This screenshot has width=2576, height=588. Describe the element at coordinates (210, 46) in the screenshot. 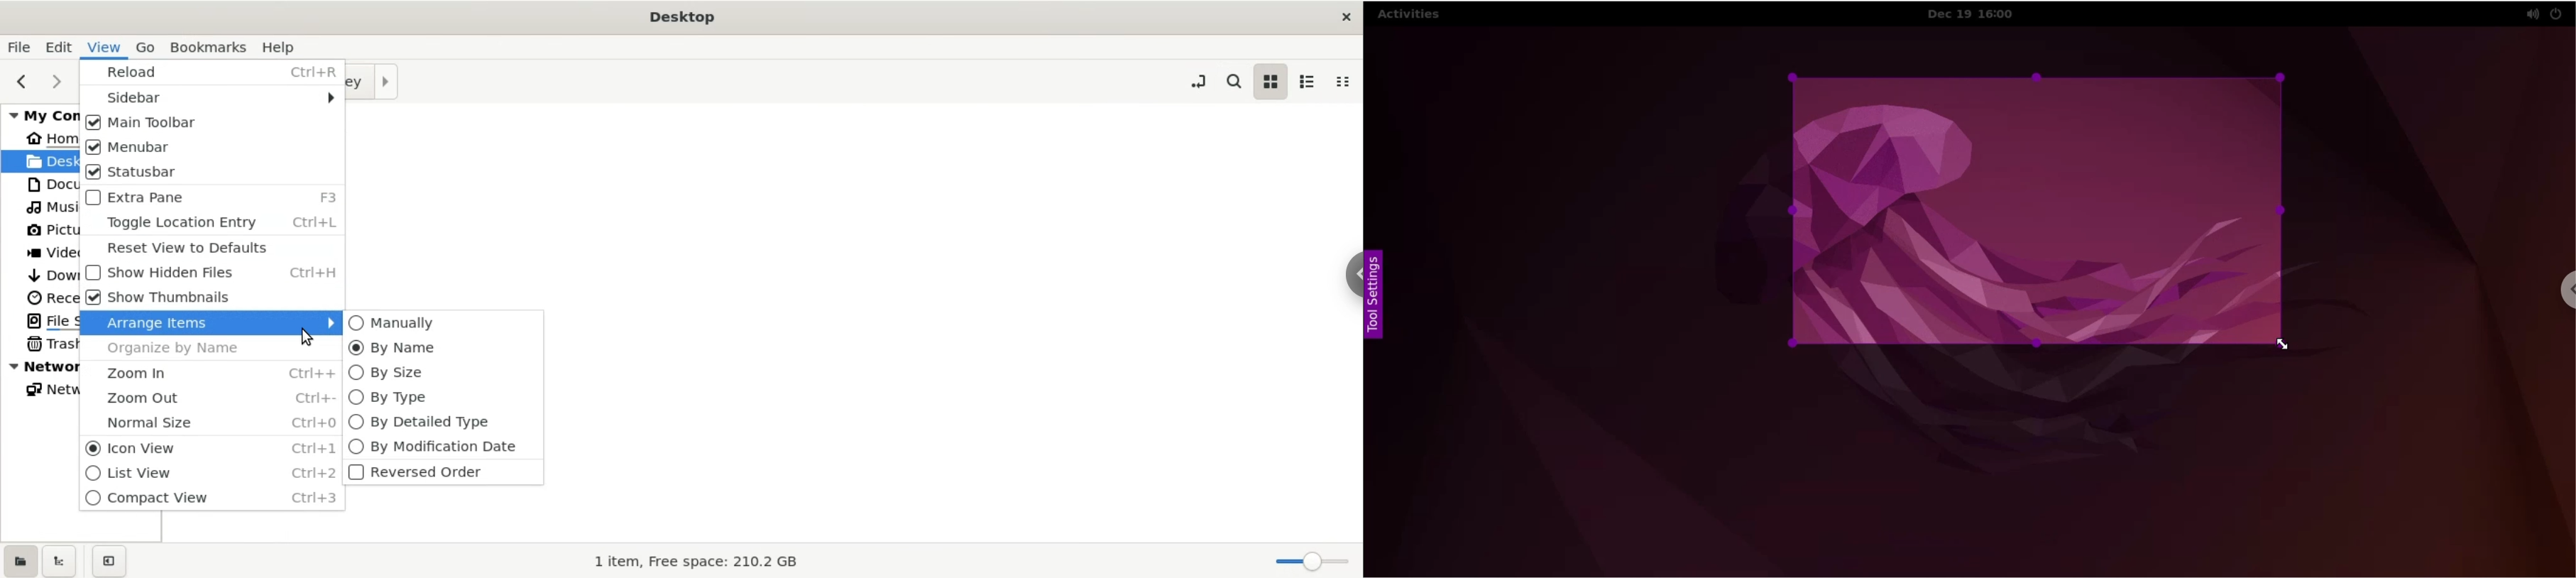

I see `bookmarks` at that location.